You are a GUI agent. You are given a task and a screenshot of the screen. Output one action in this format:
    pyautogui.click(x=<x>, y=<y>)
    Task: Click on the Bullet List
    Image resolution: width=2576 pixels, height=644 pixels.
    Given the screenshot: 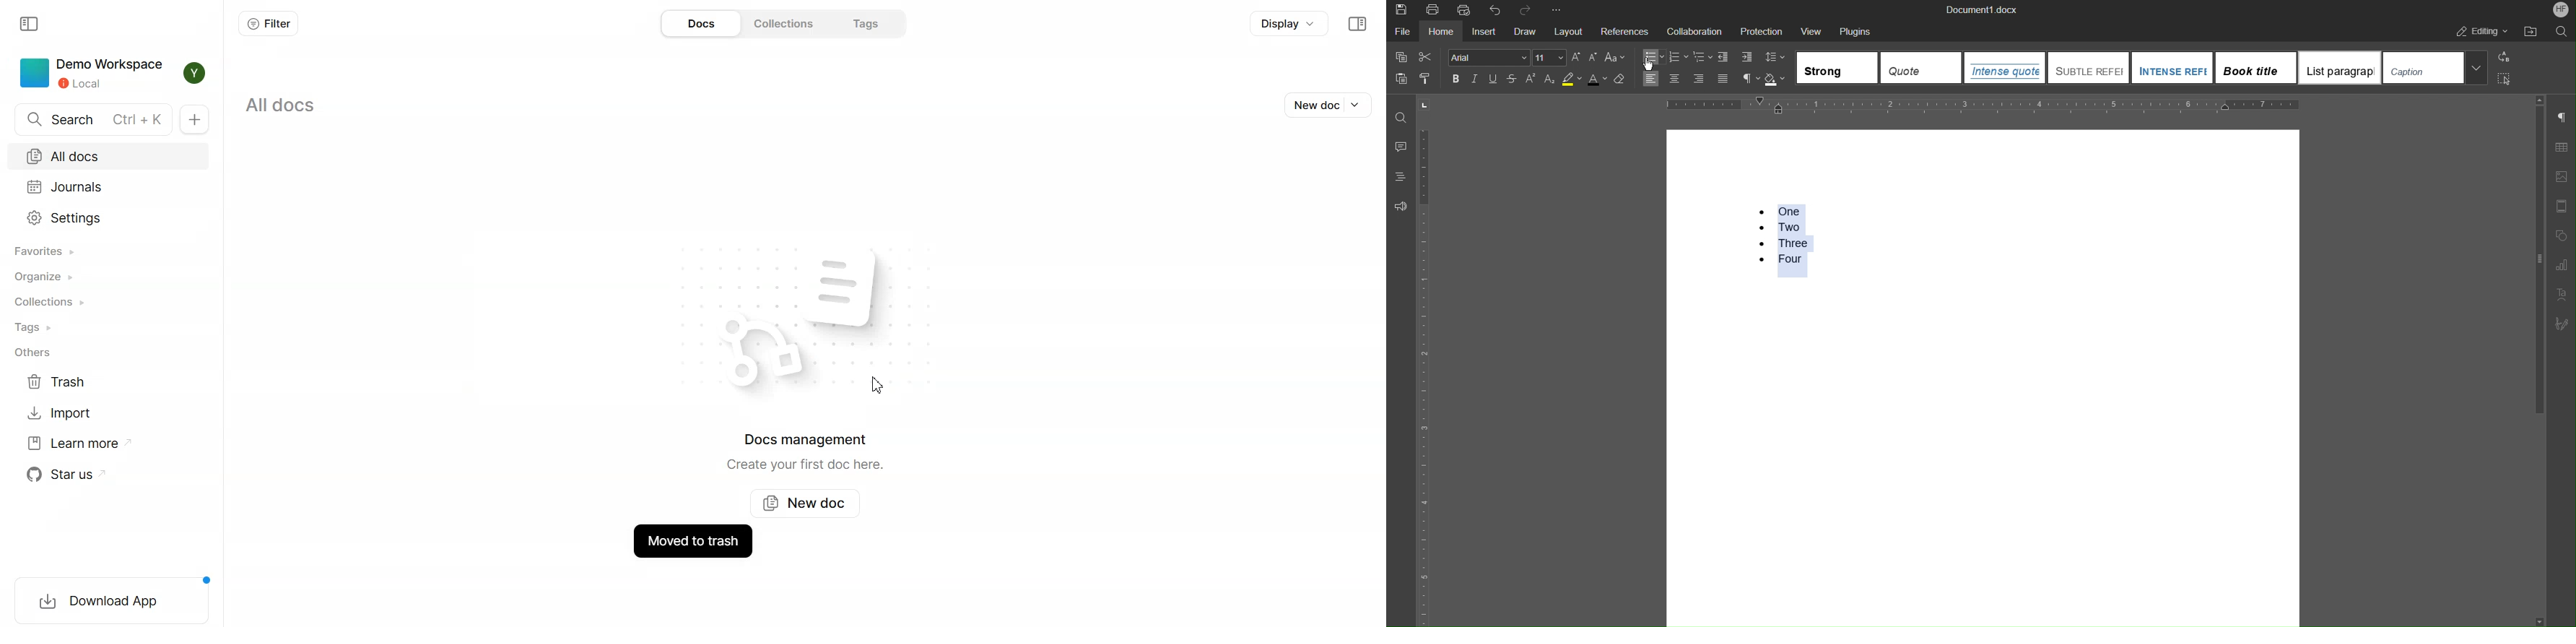 What is the action you would take?
    pyautogui.click(x=1654, y=56)
    